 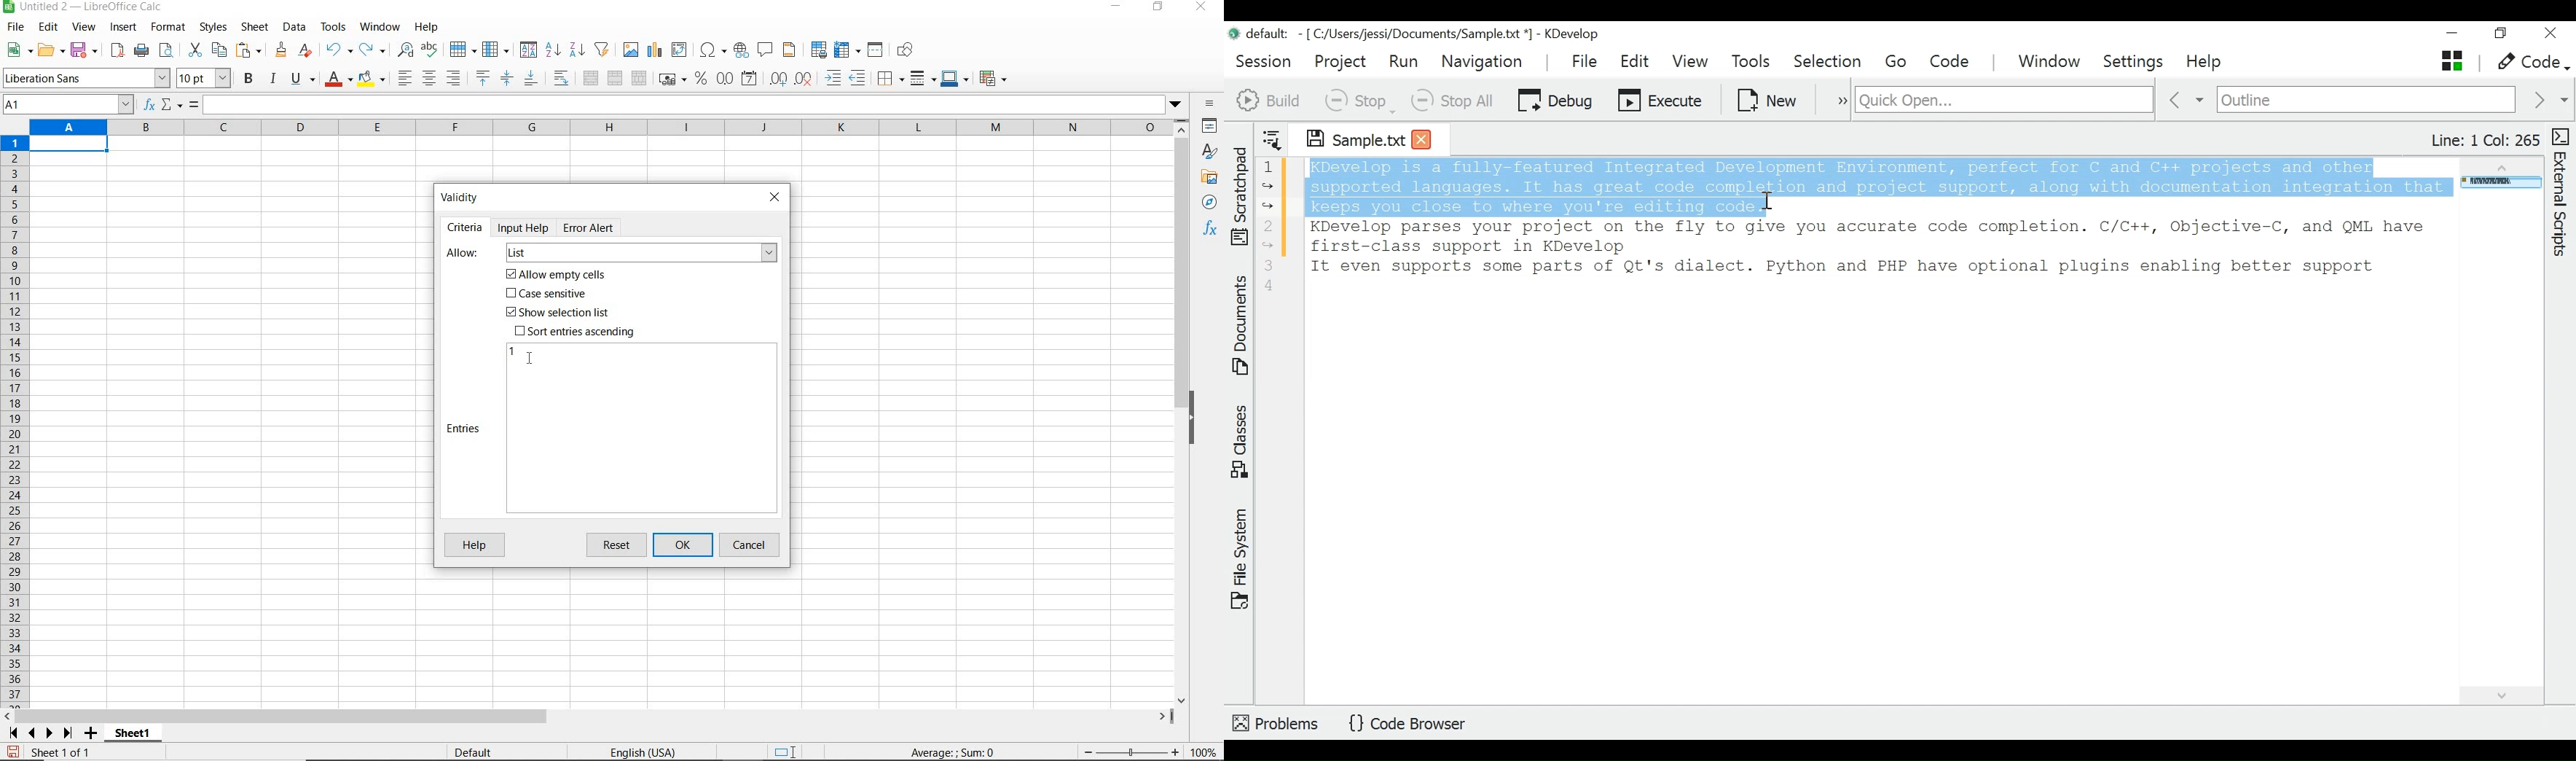 What do you see at coordinates (338, 50) in the screenshot?
I see `undo` at bounding box center [338, 50].